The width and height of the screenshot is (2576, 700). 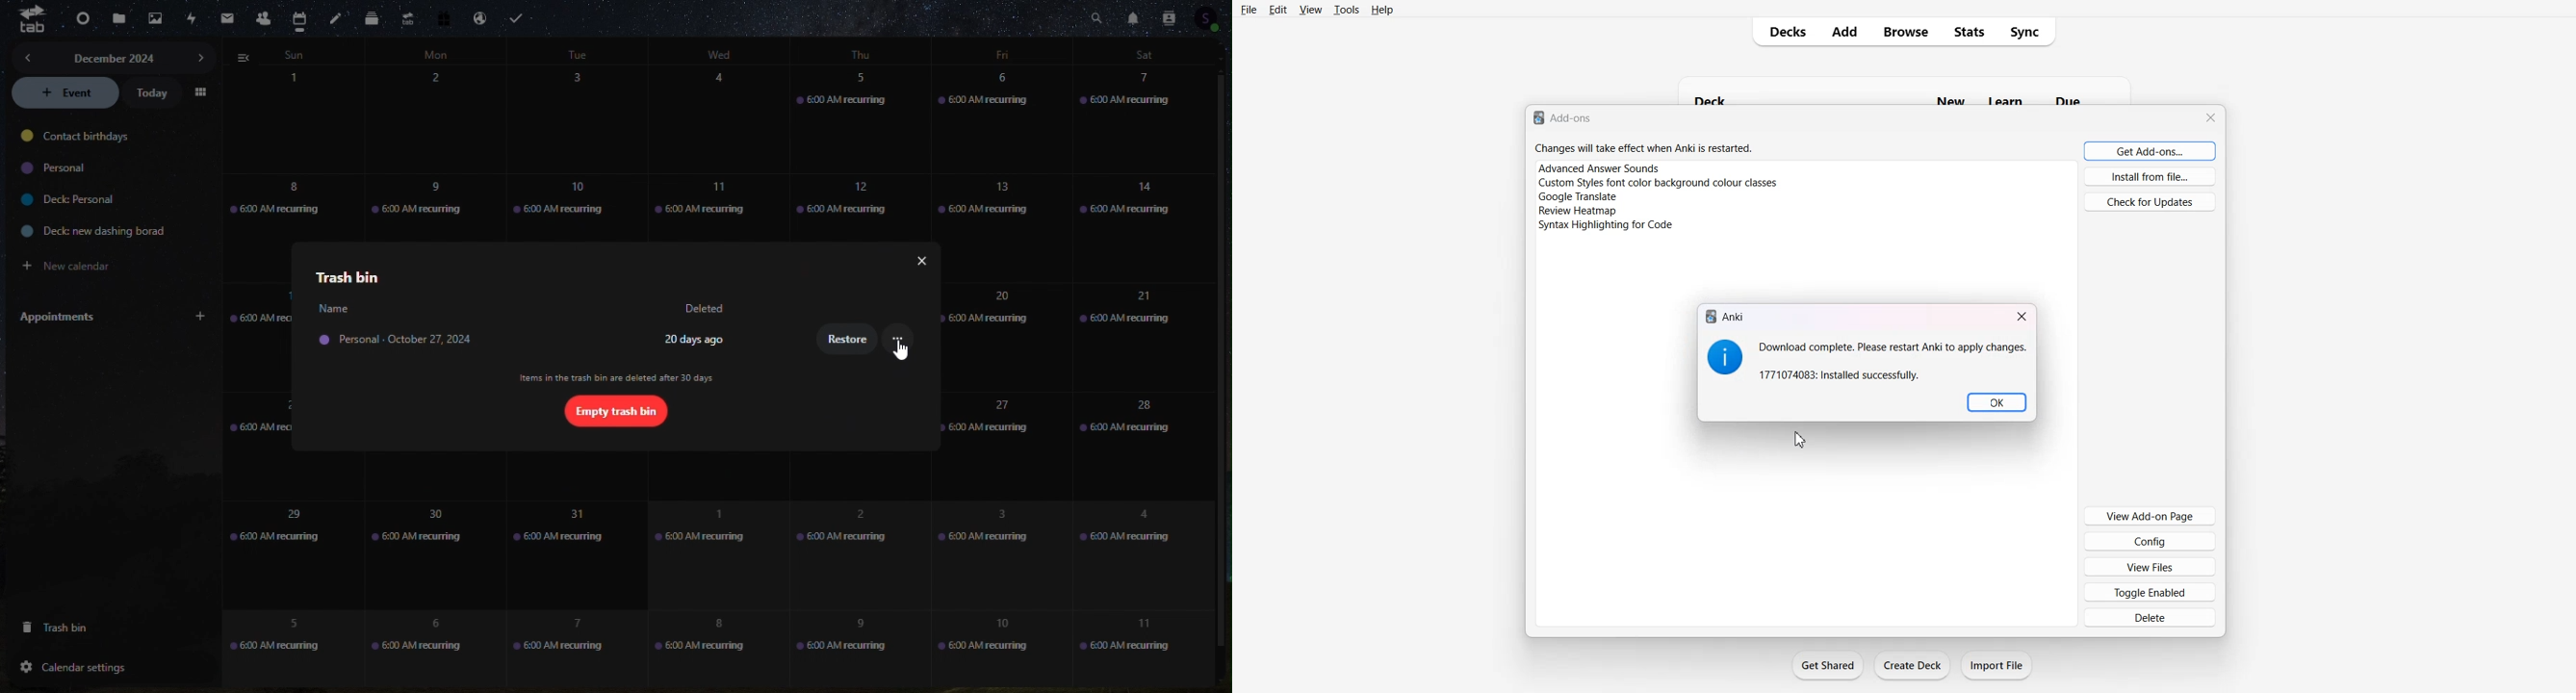 I want to click on trash bin, so click(x=343, y=276).